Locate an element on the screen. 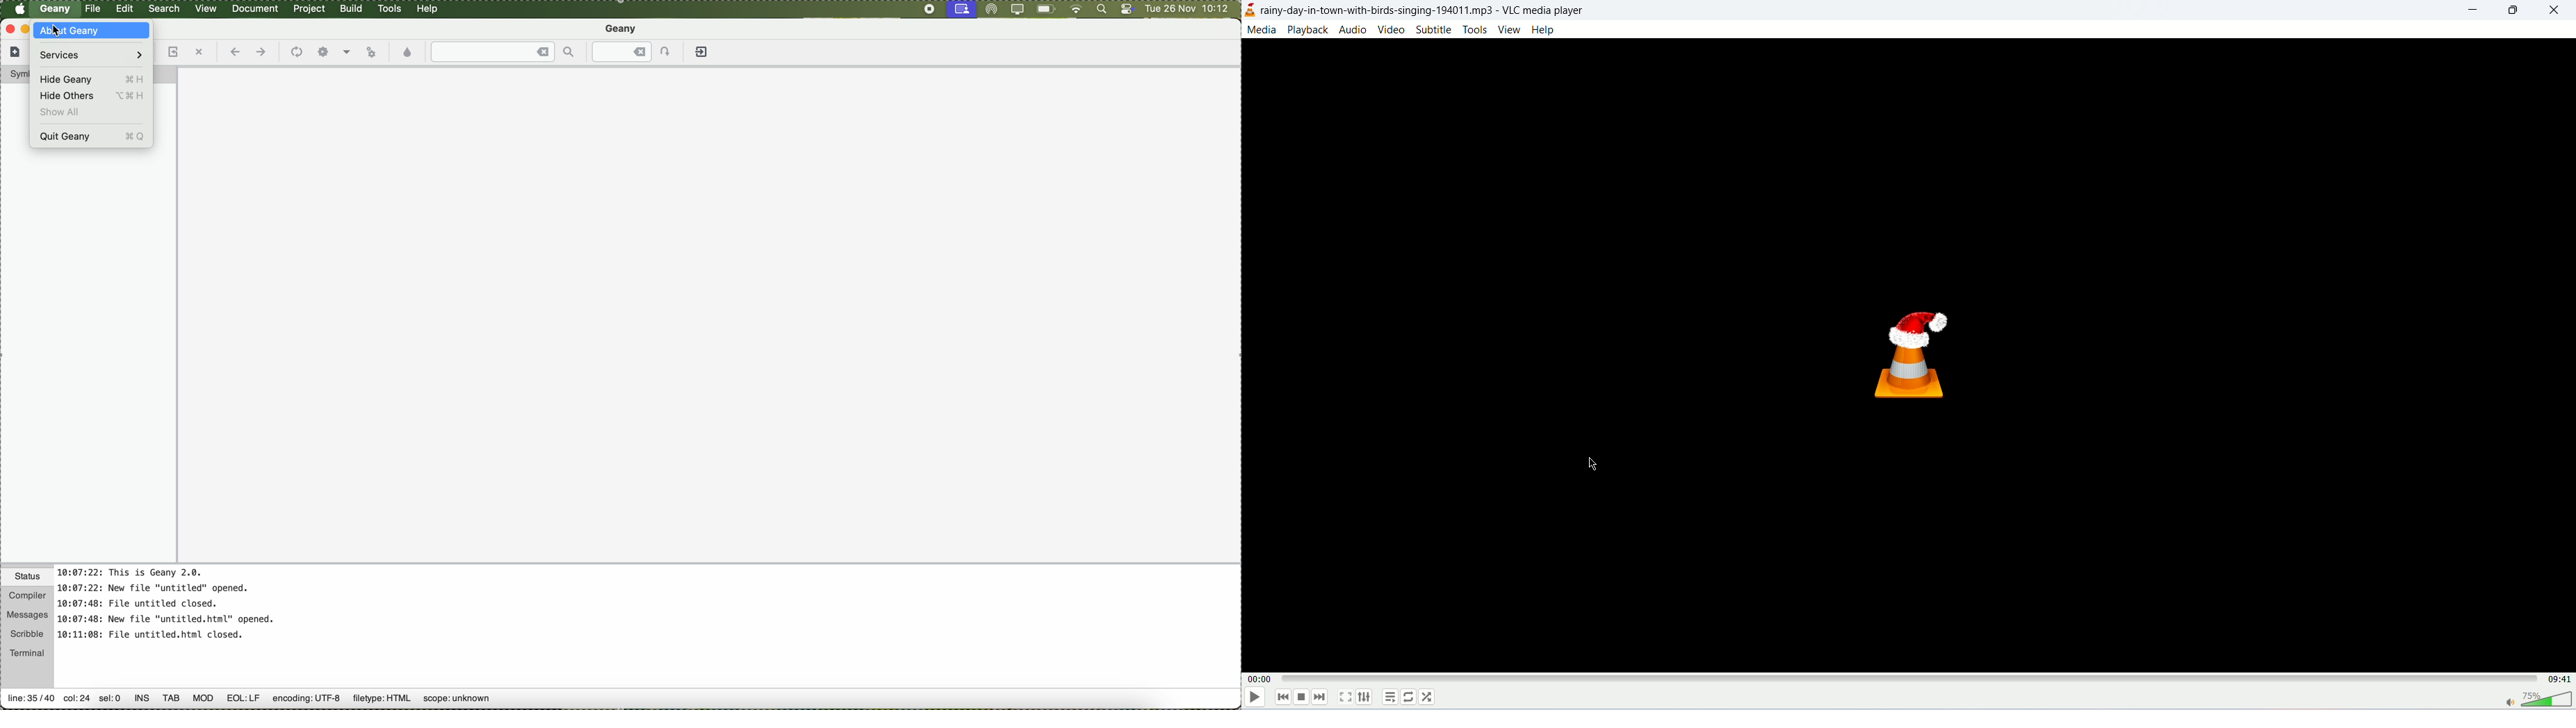  audio is located at coordinates (1354, 29).